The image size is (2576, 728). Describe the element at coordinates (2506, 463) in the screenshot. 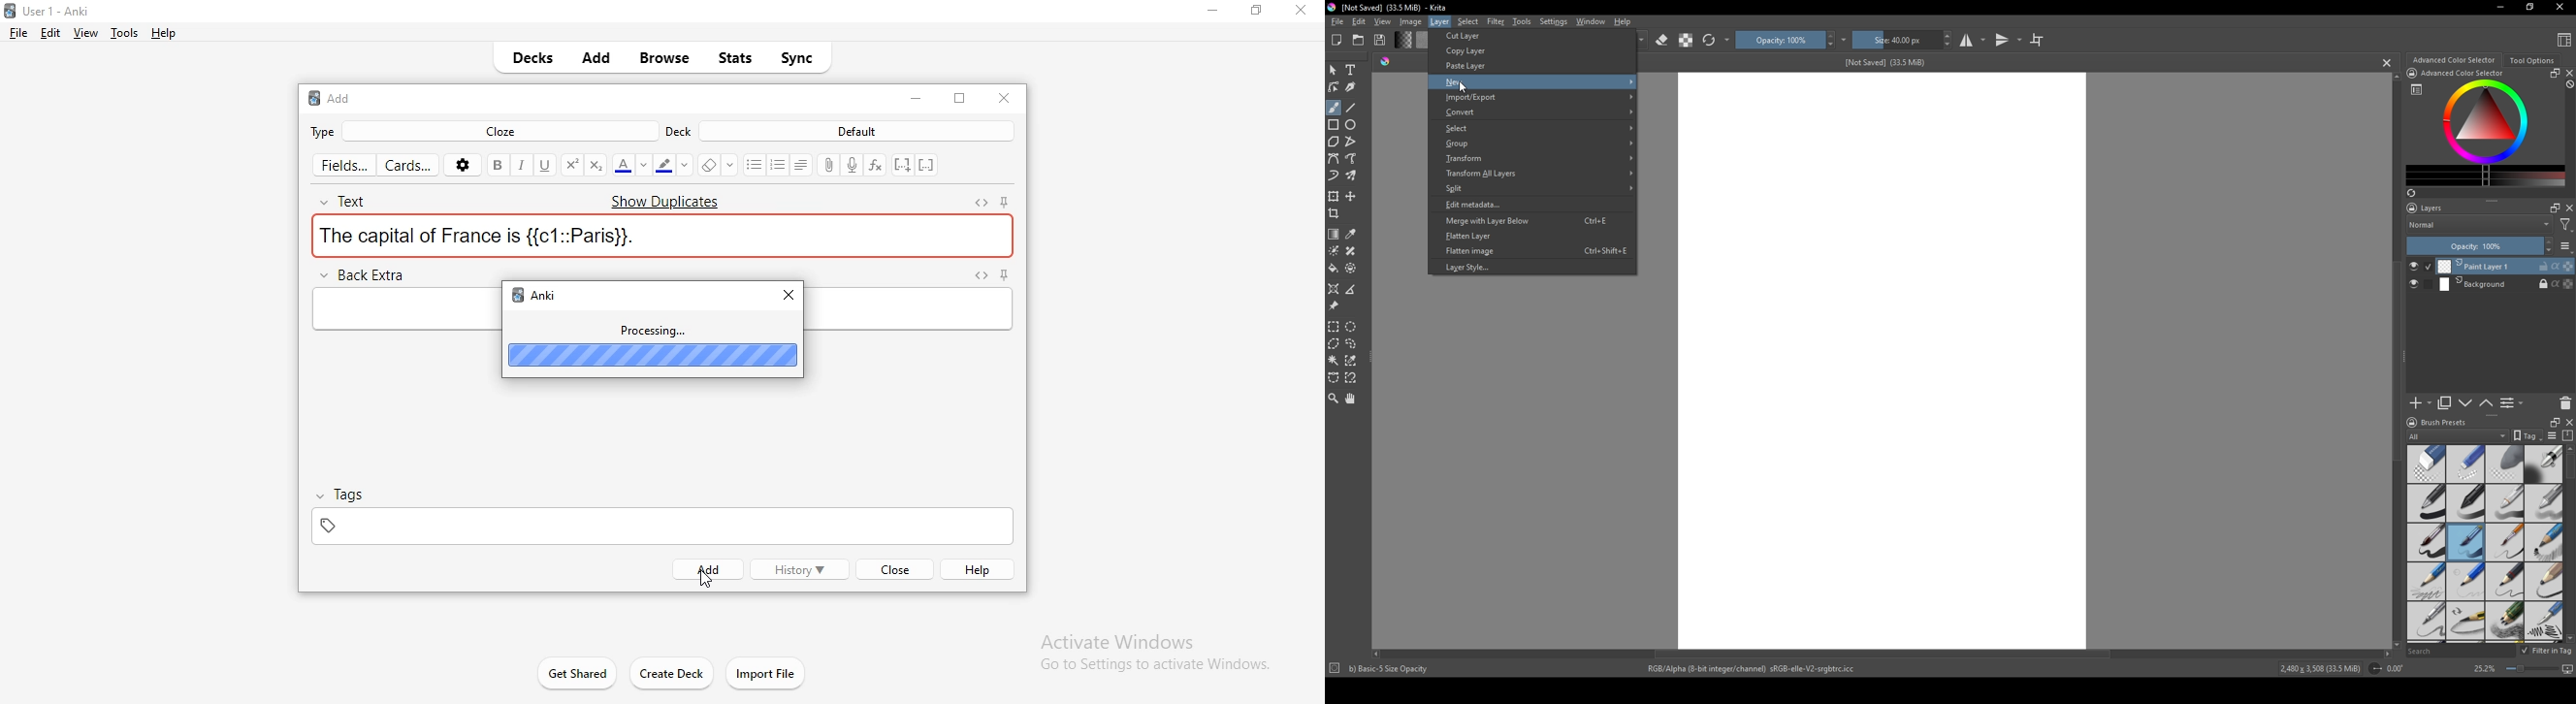

I see `soft eraser` at that location.